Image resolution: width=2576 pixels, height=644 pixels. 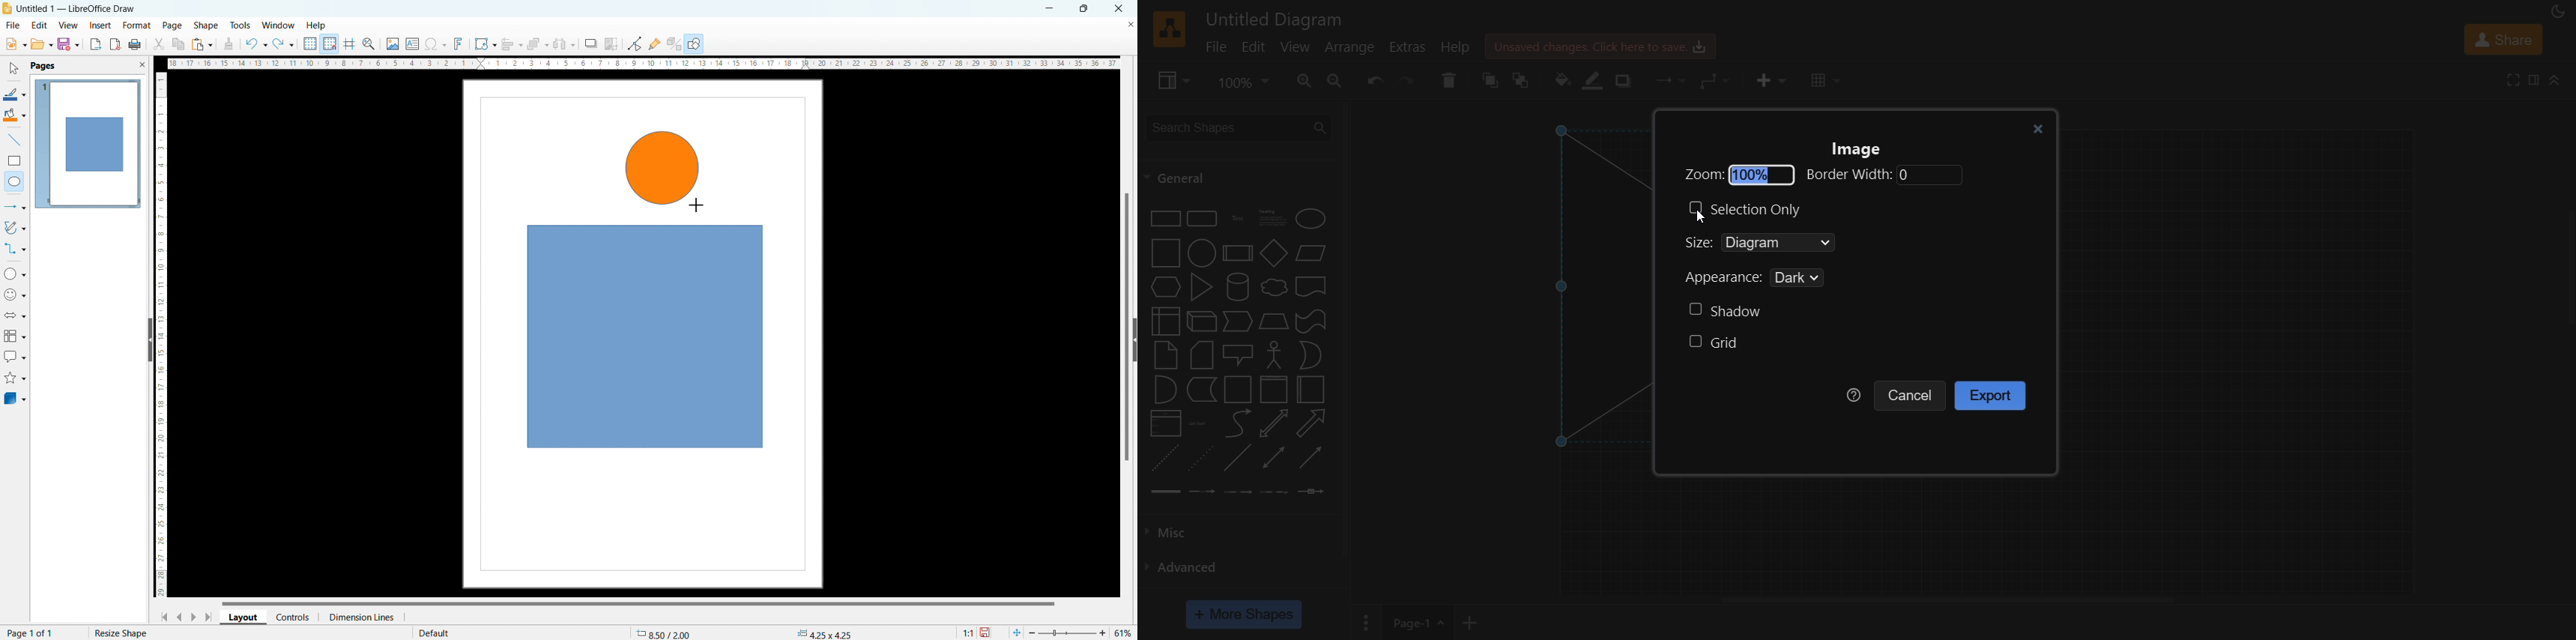 I want to click on zoom i=out, so click(x=1034, y=632).